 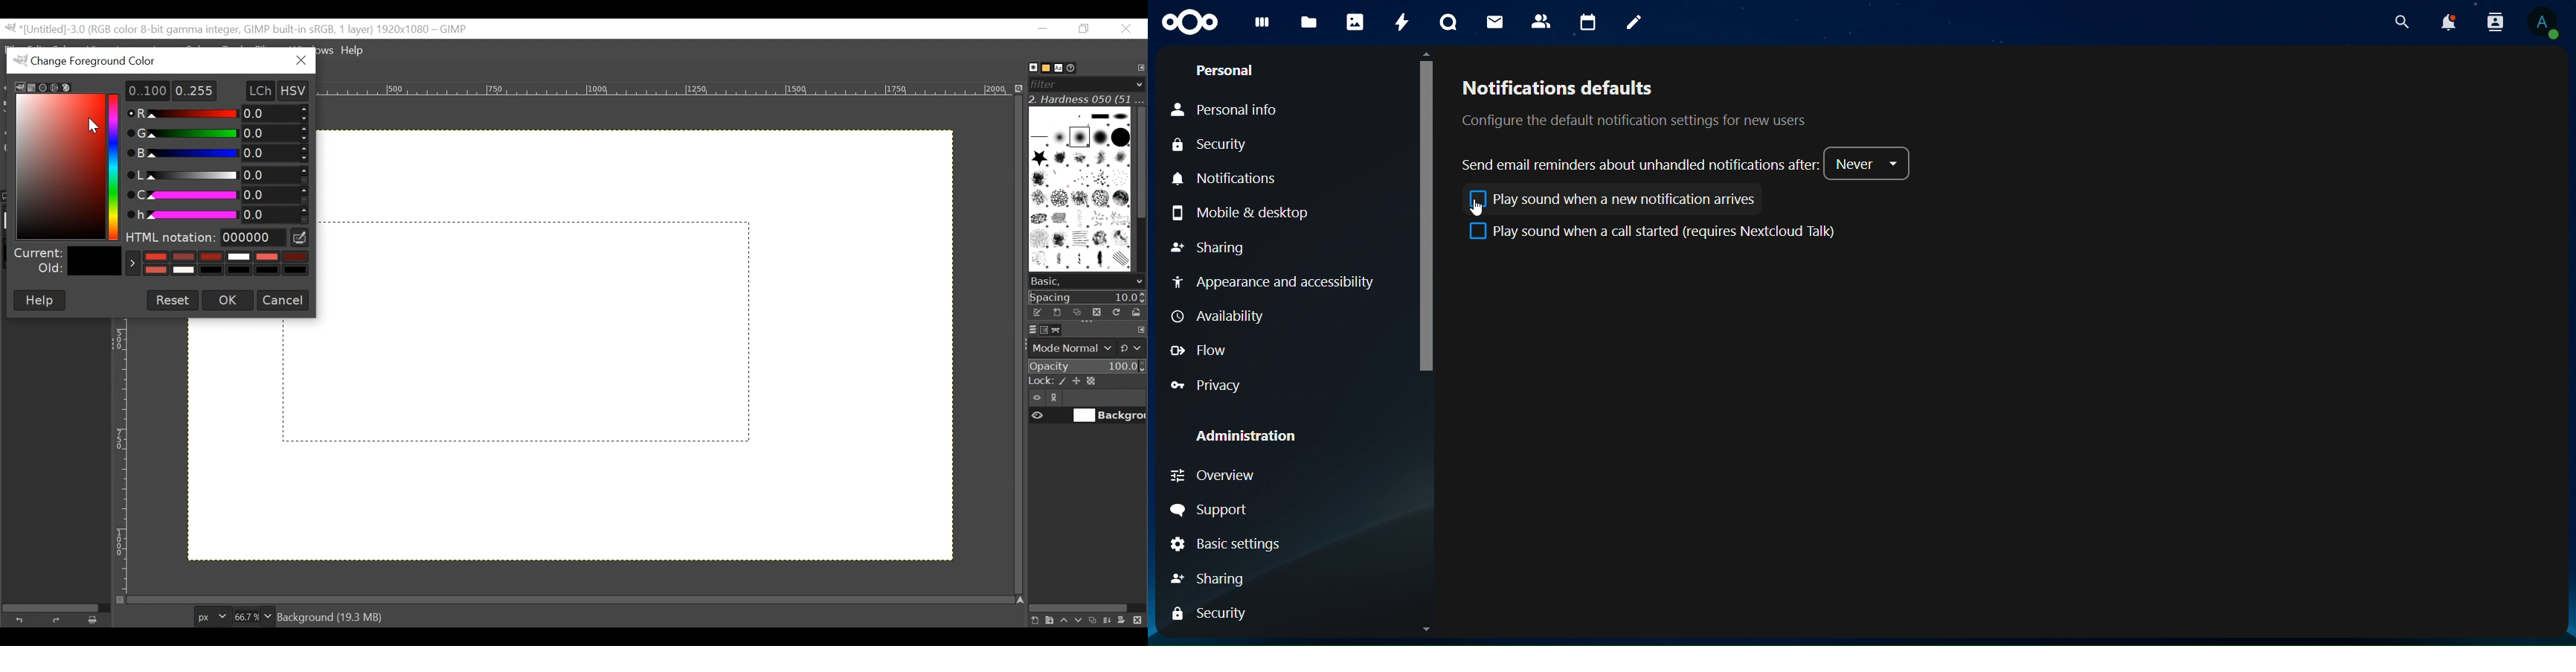 I want to click on Support, so click(x=1209, y=511).